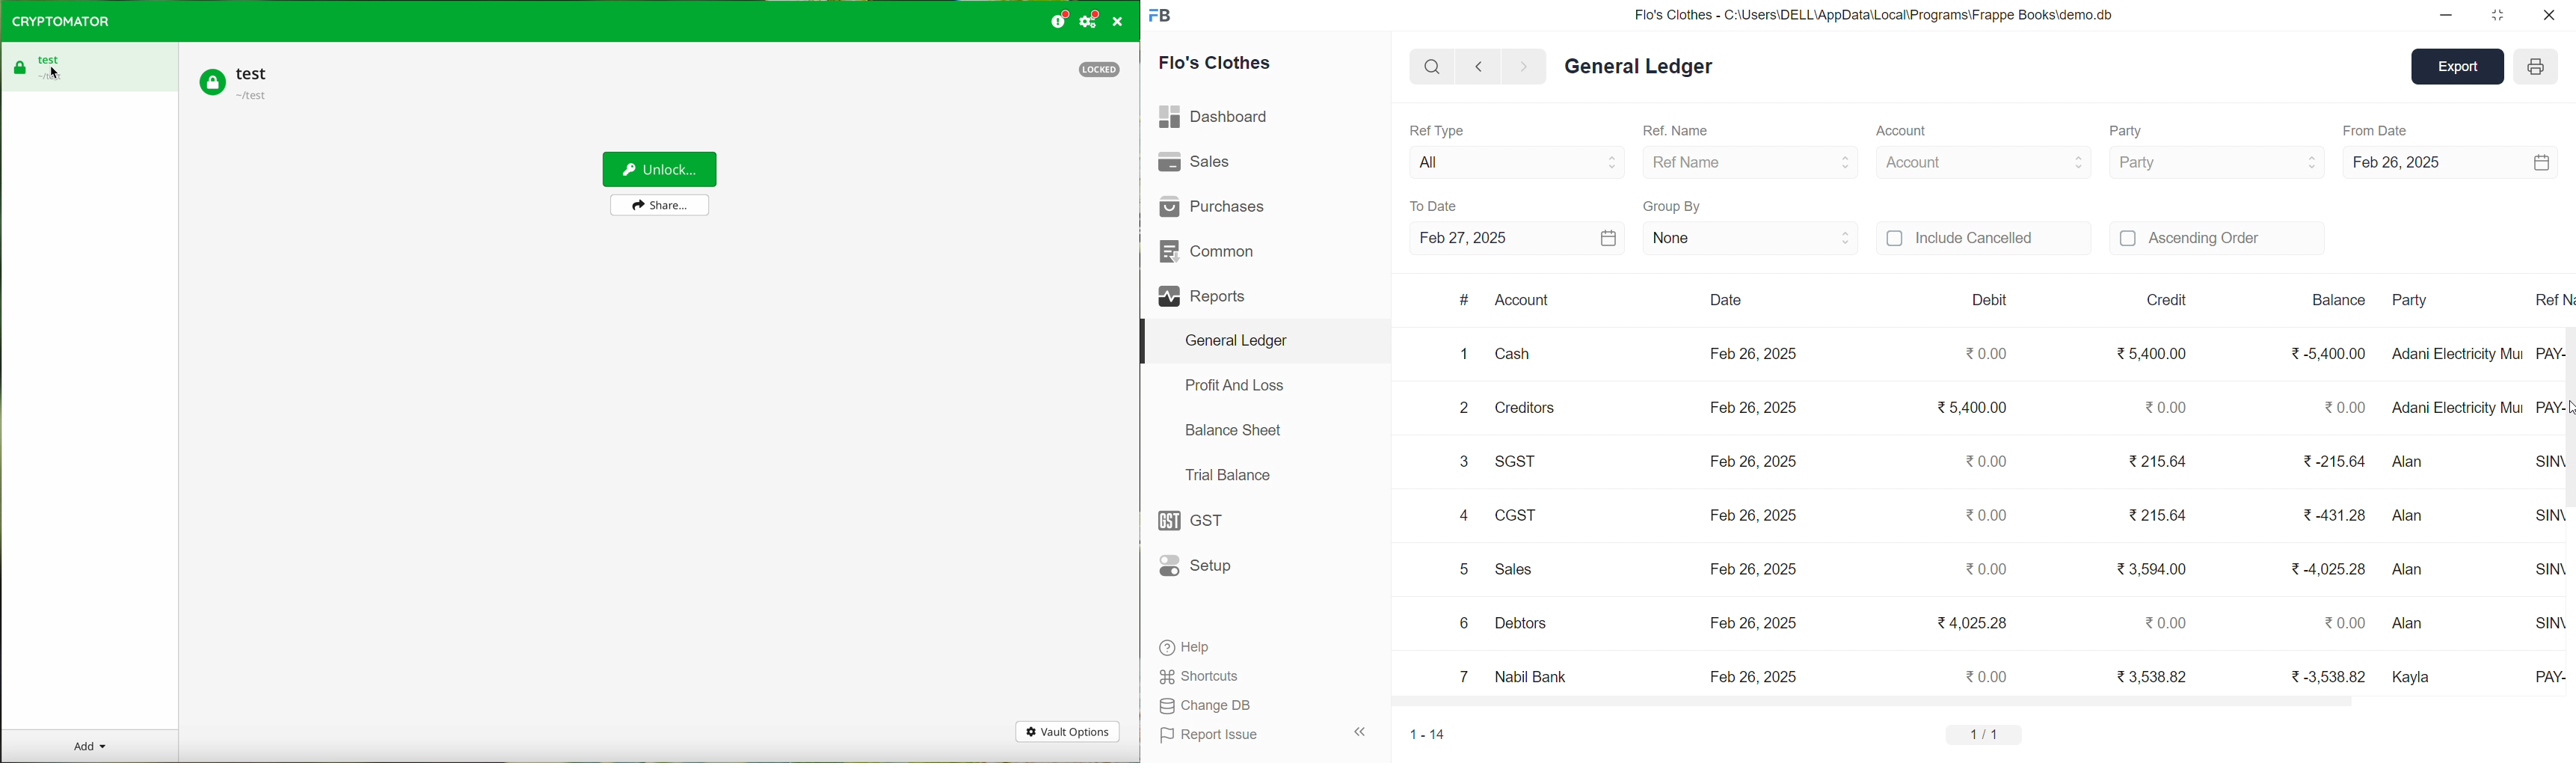  What do you see at coordinates (2567, 409) in the screenshot?
I see `CURSOR` at bounding box center [2567, 409].